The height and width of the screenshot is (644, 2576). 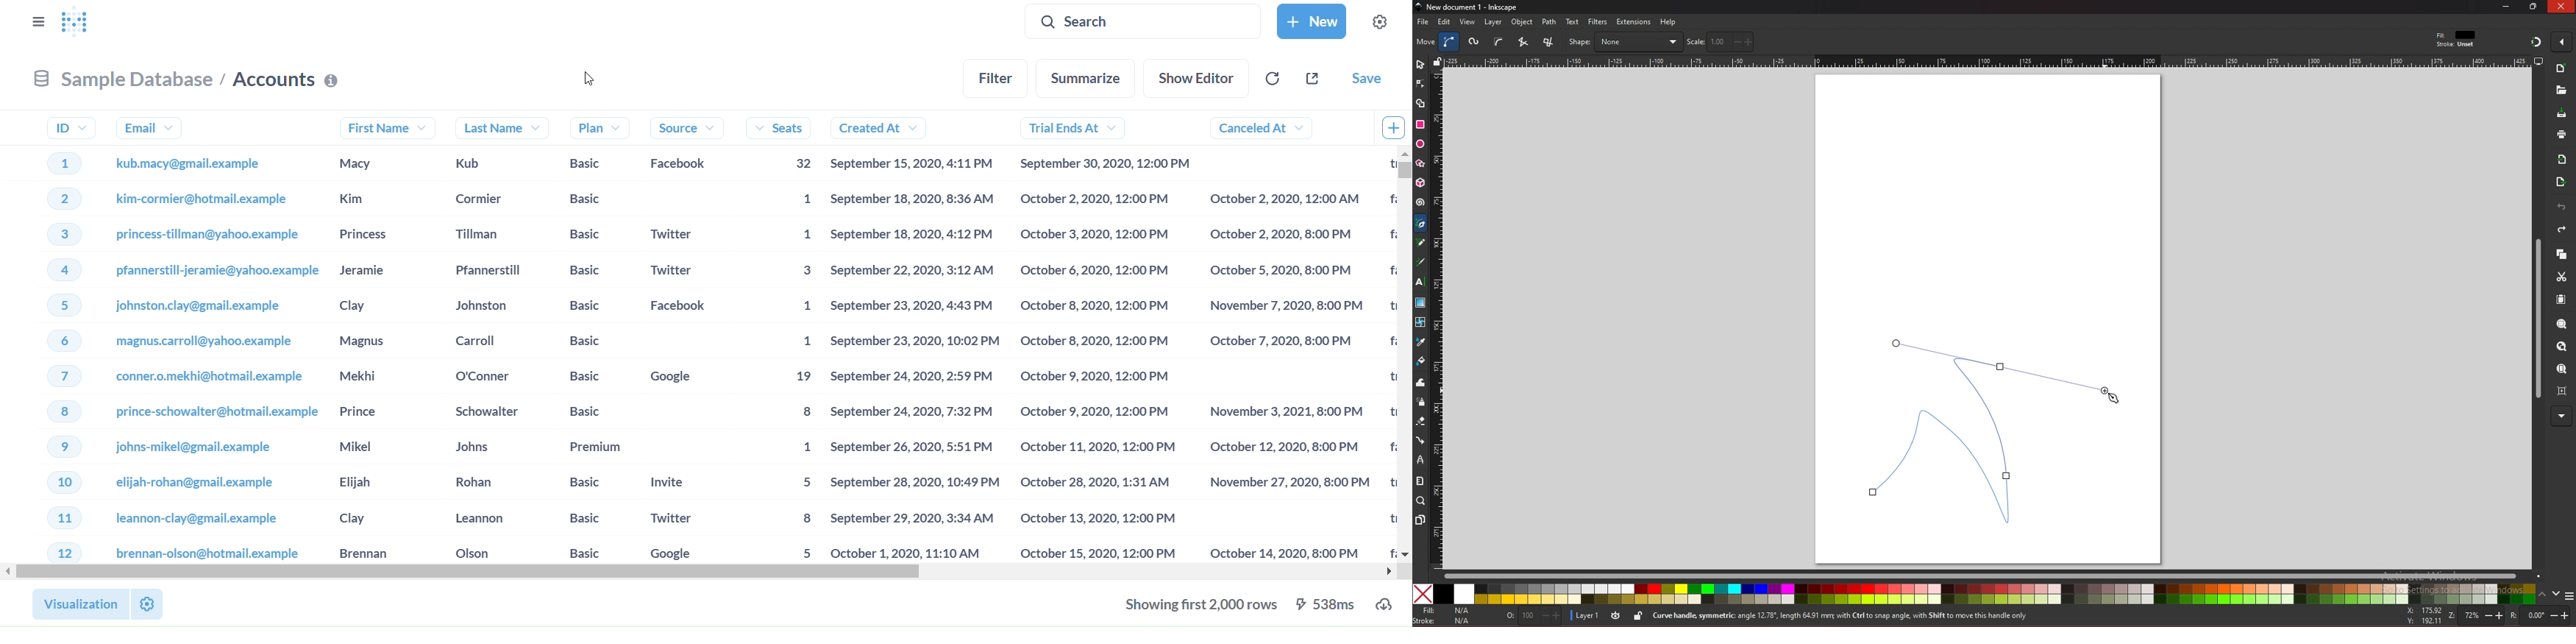 What do you see at coordinates (2562, 114) in the screenshot?
I see `save` at bounding box center [2562, 114].